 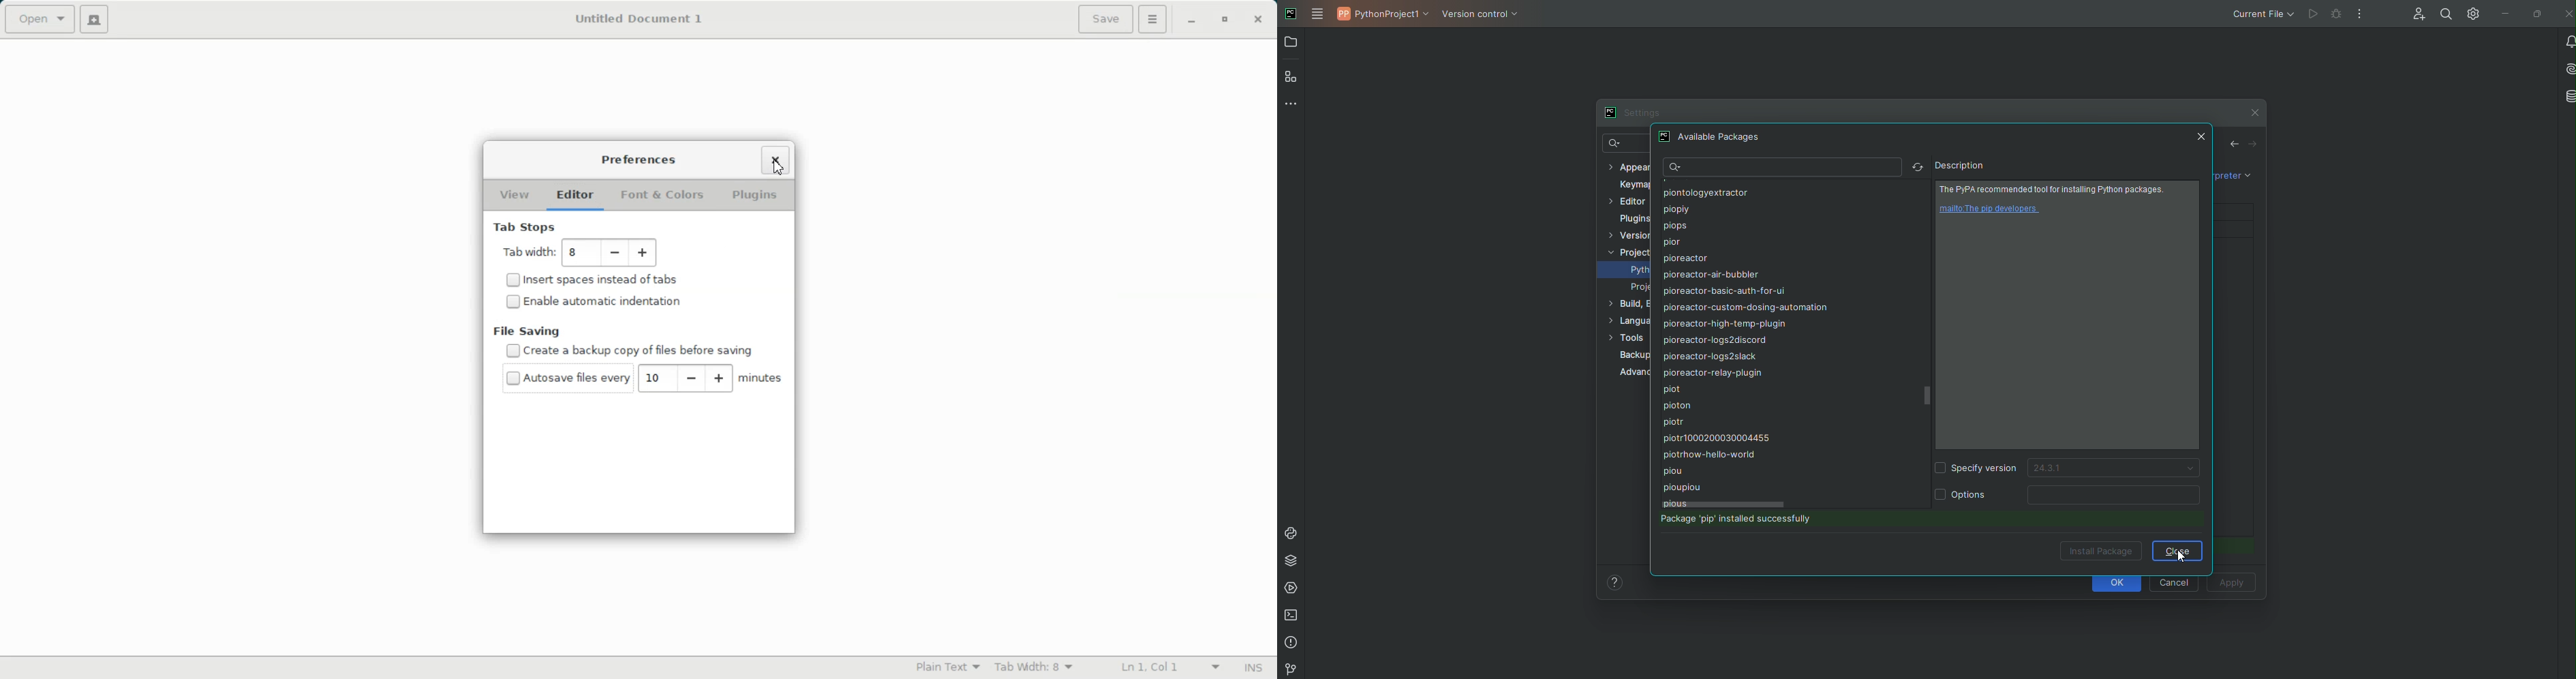 I want to click on pioreactor-air-bubbler, so click(x=1708, y=275).